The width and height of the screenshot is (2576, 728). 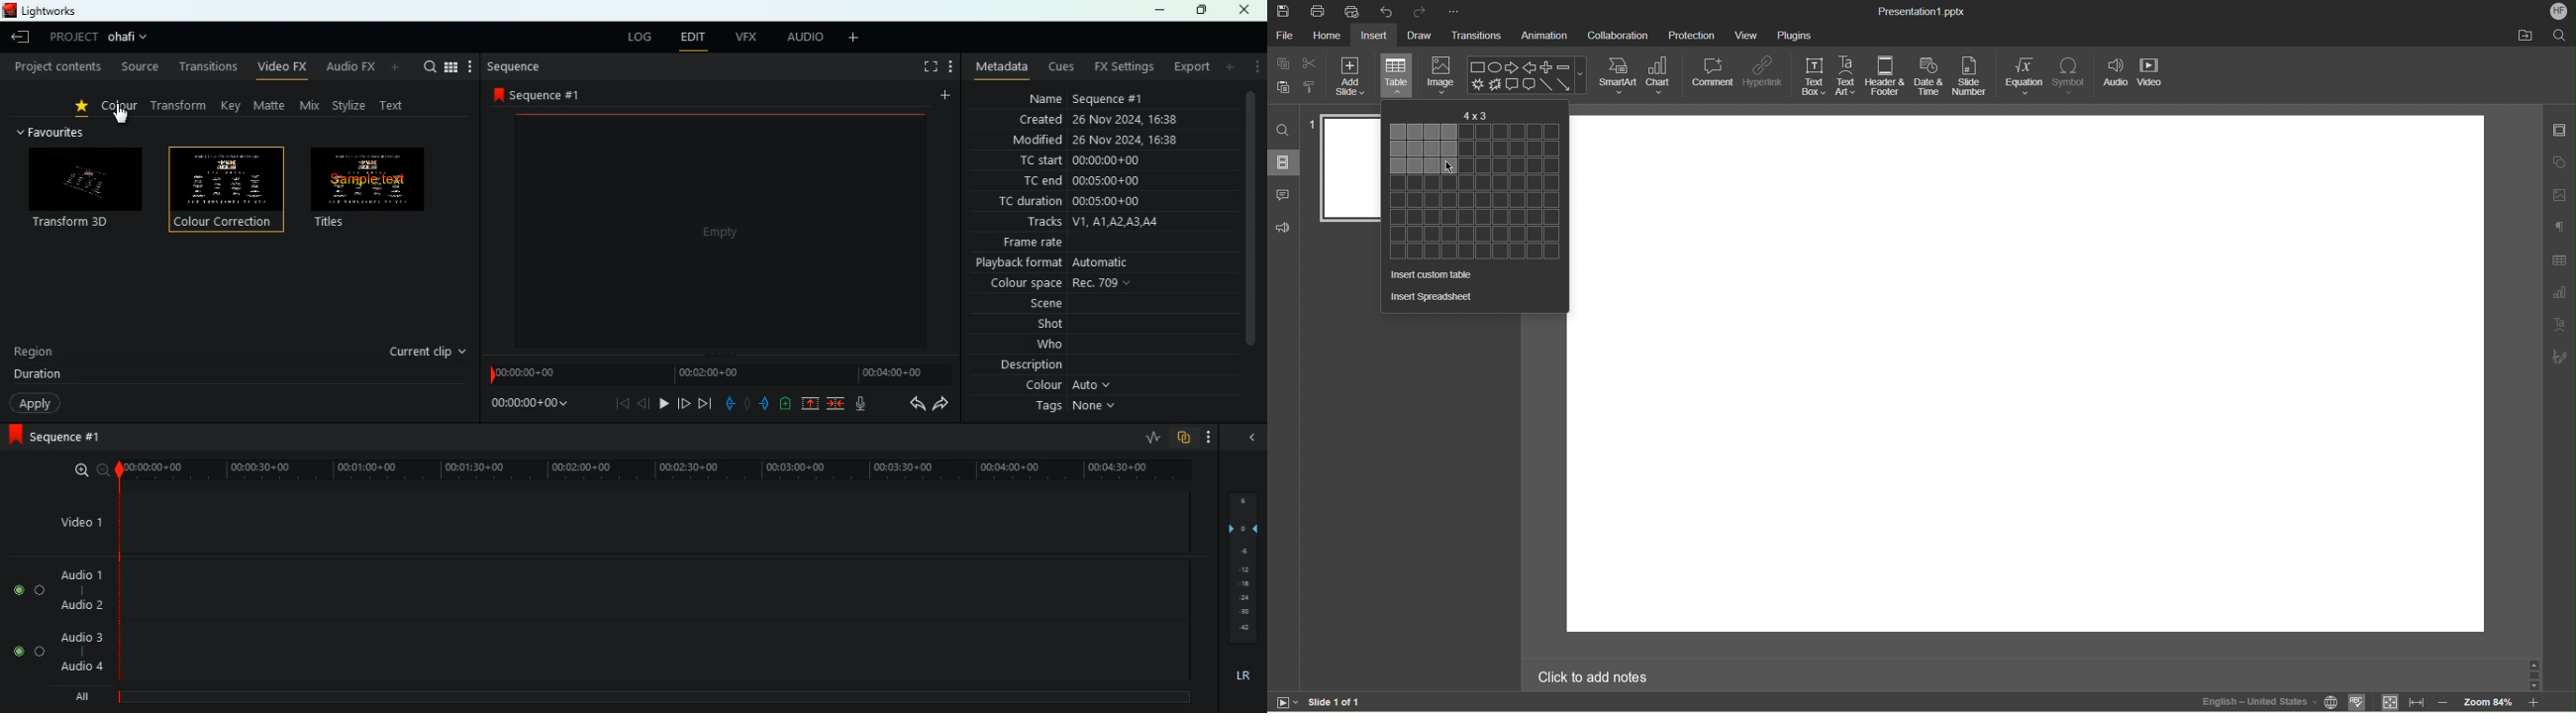 What do you see at coordinates (1200, 11) in the screenshot?
I see `maximize` at bounding box center [1200, 11].